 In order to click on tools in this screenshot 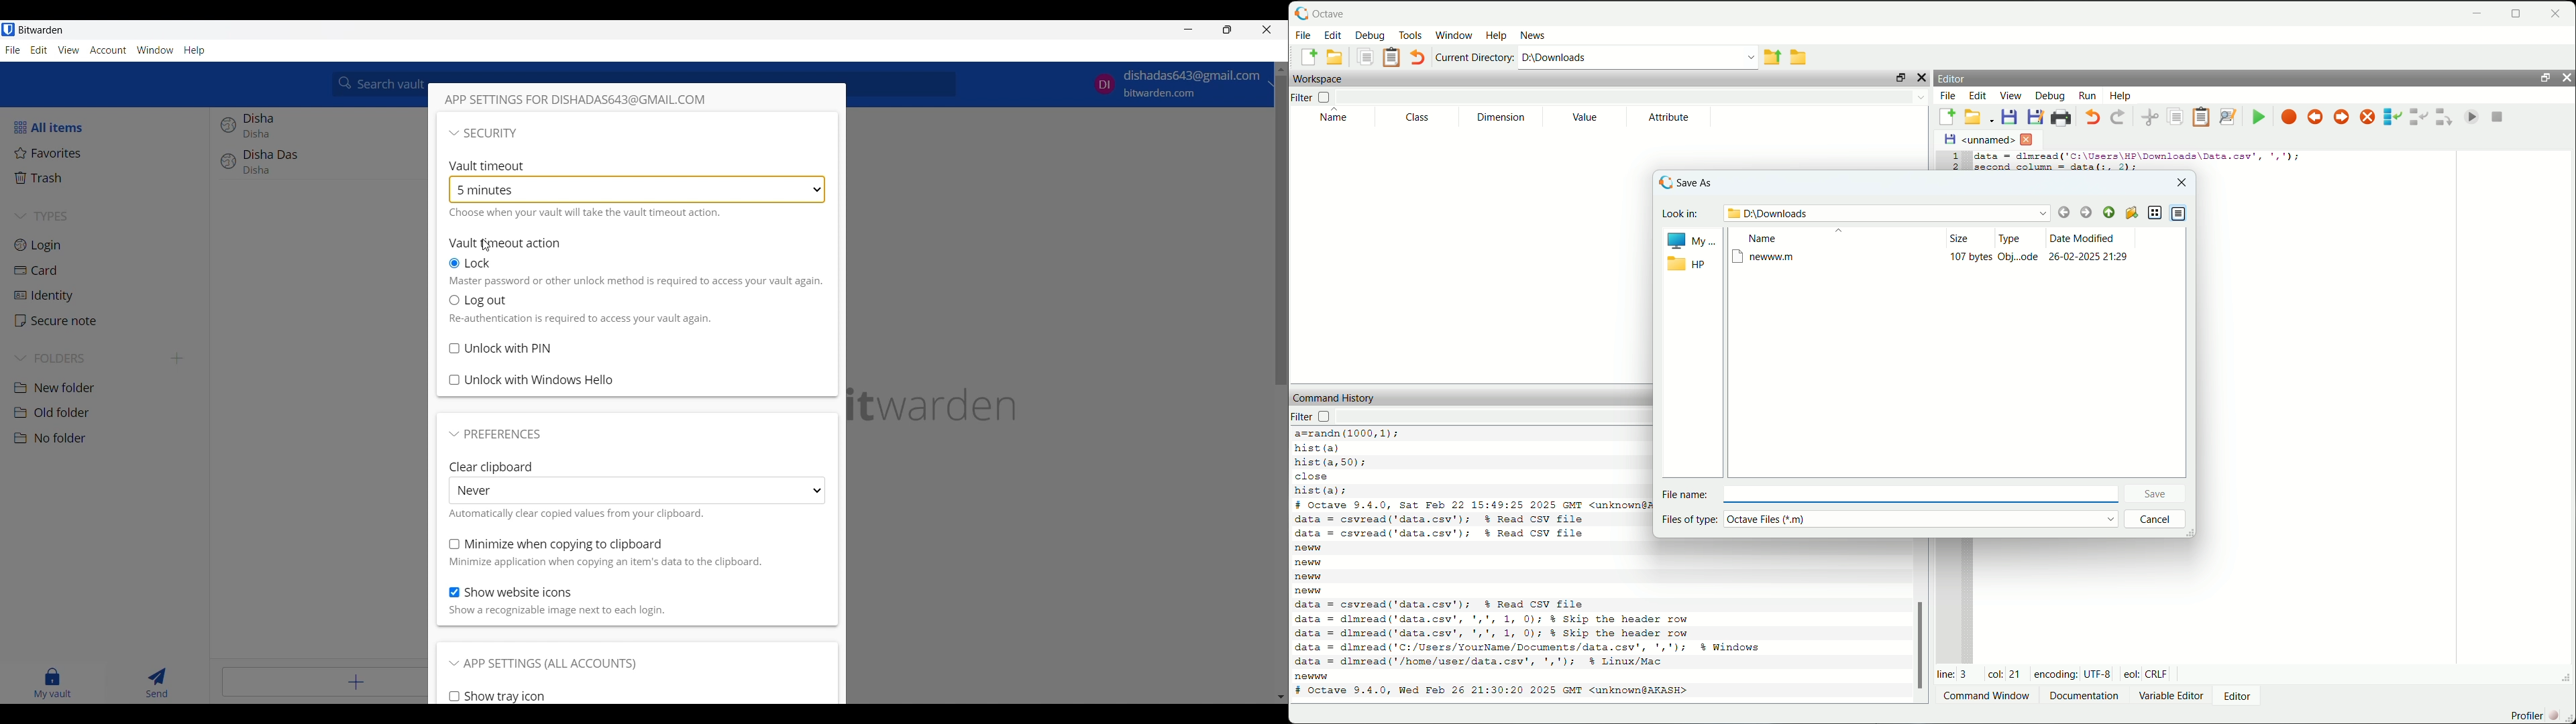, I will do `click(1411, 35)`.